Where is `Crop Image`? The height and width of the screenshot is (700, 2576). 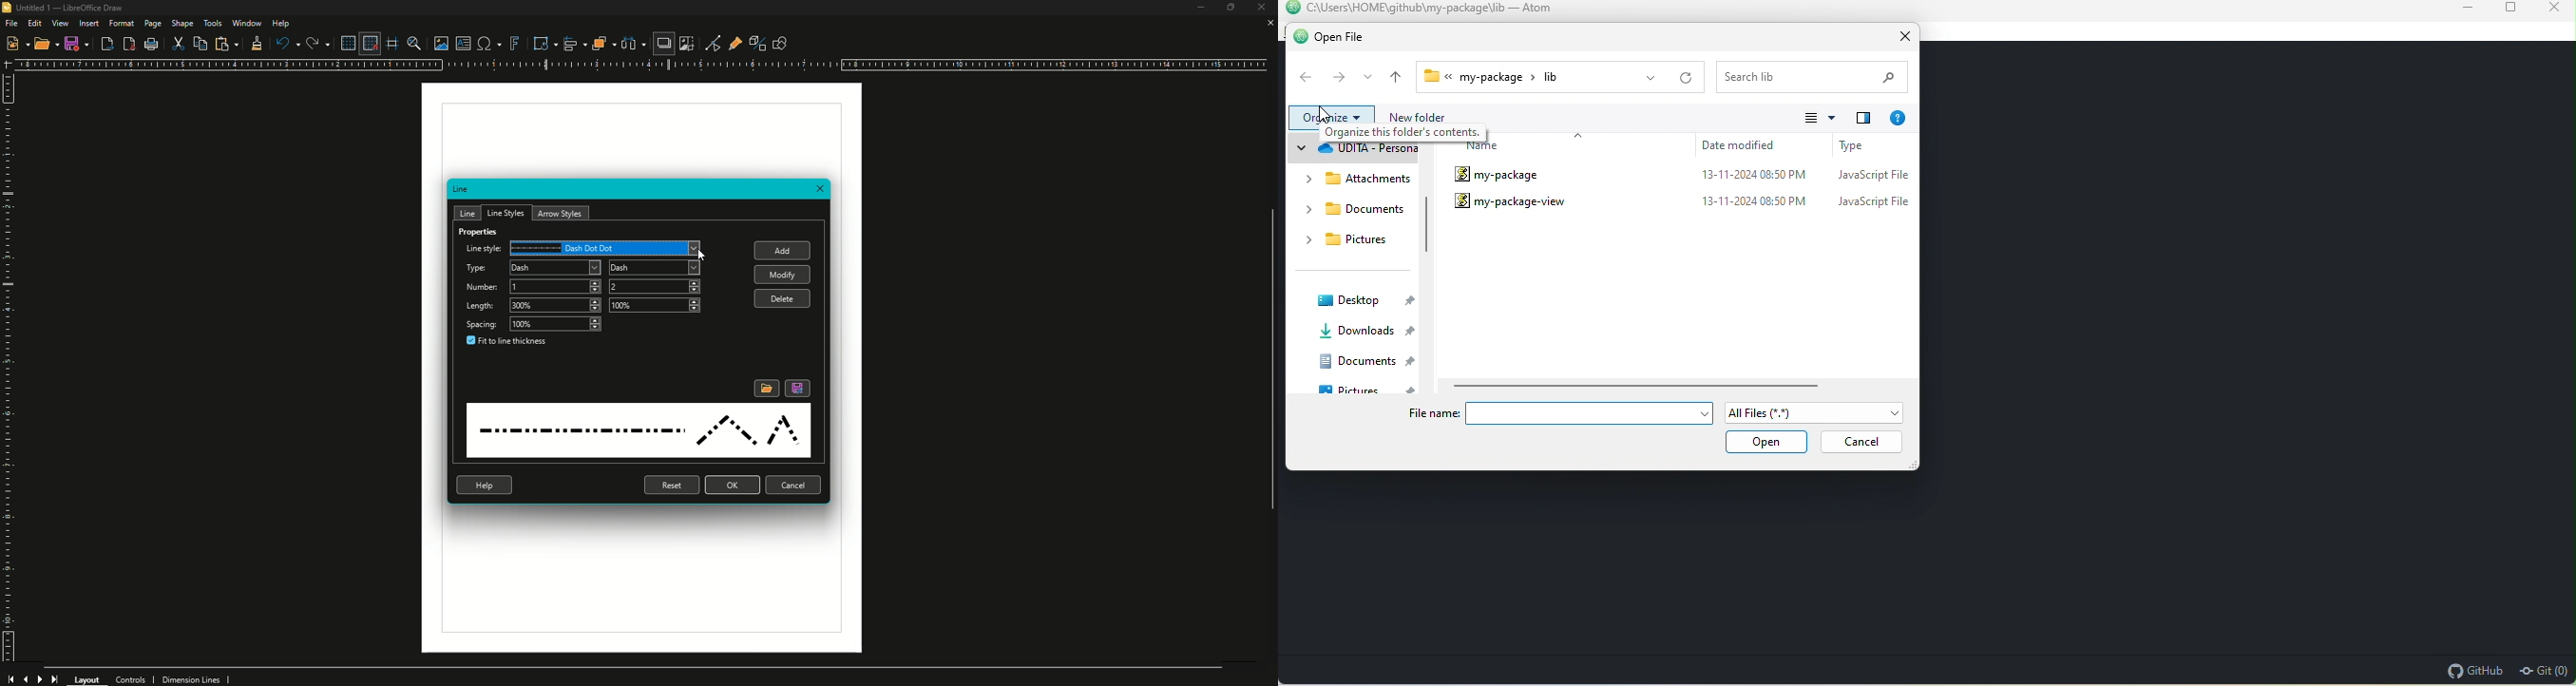 Crop Image is located at coordinates (687, 43).